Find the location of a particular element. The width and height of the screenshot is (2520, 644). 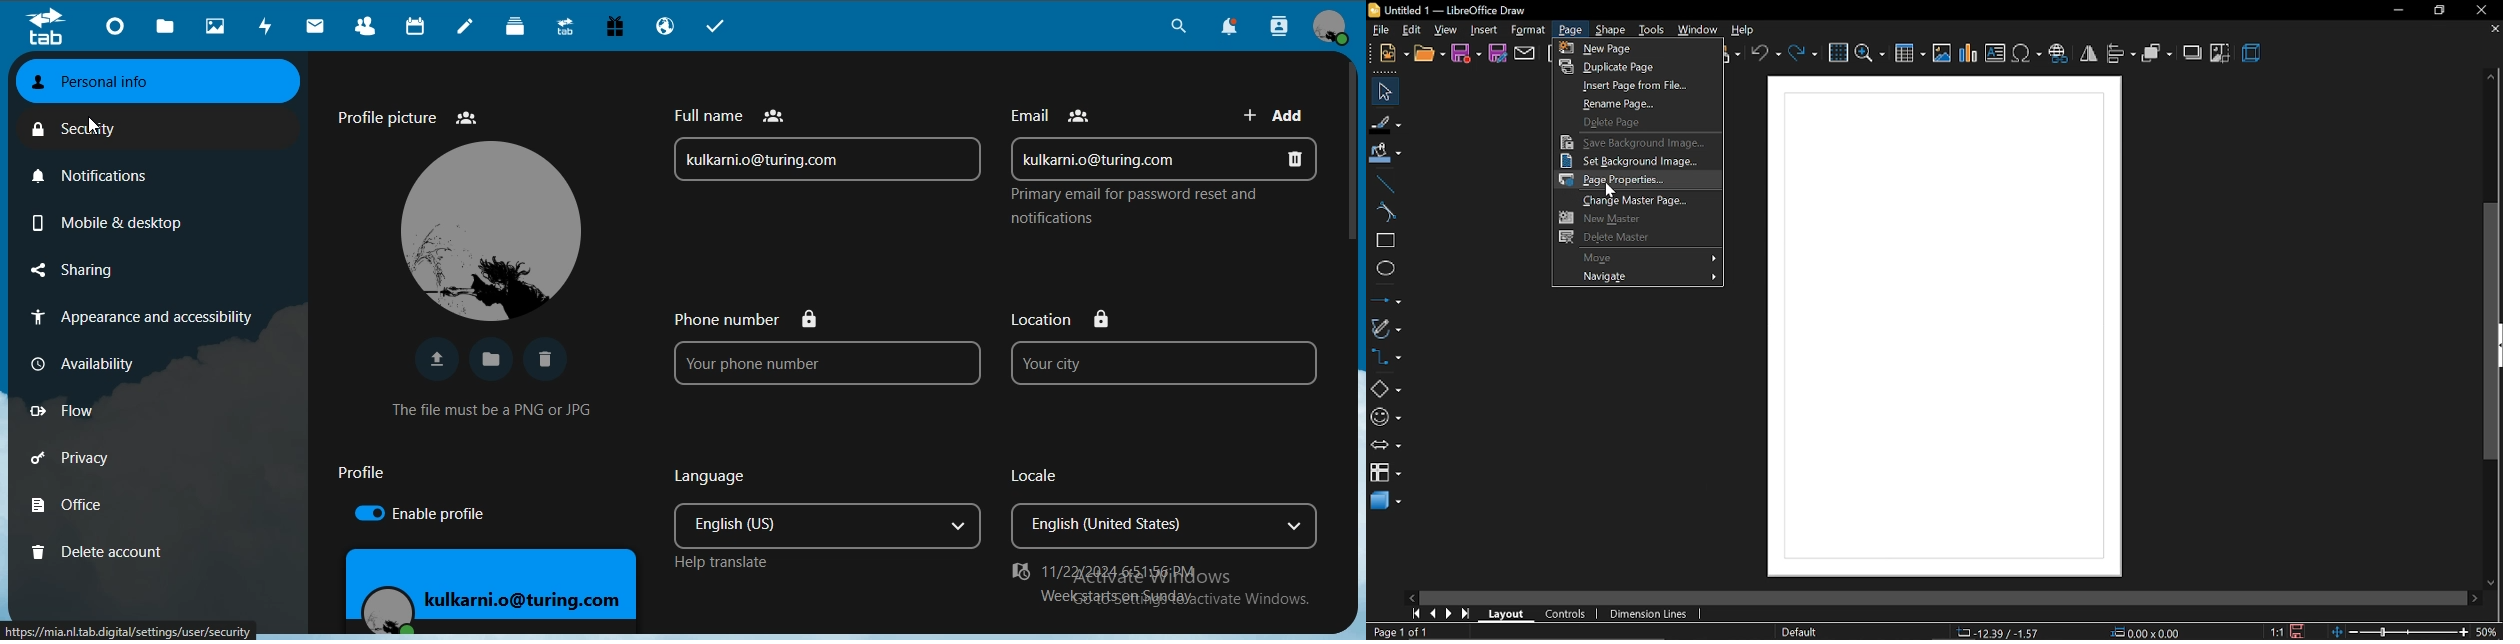

new master is located at coordinates (1639, 218).